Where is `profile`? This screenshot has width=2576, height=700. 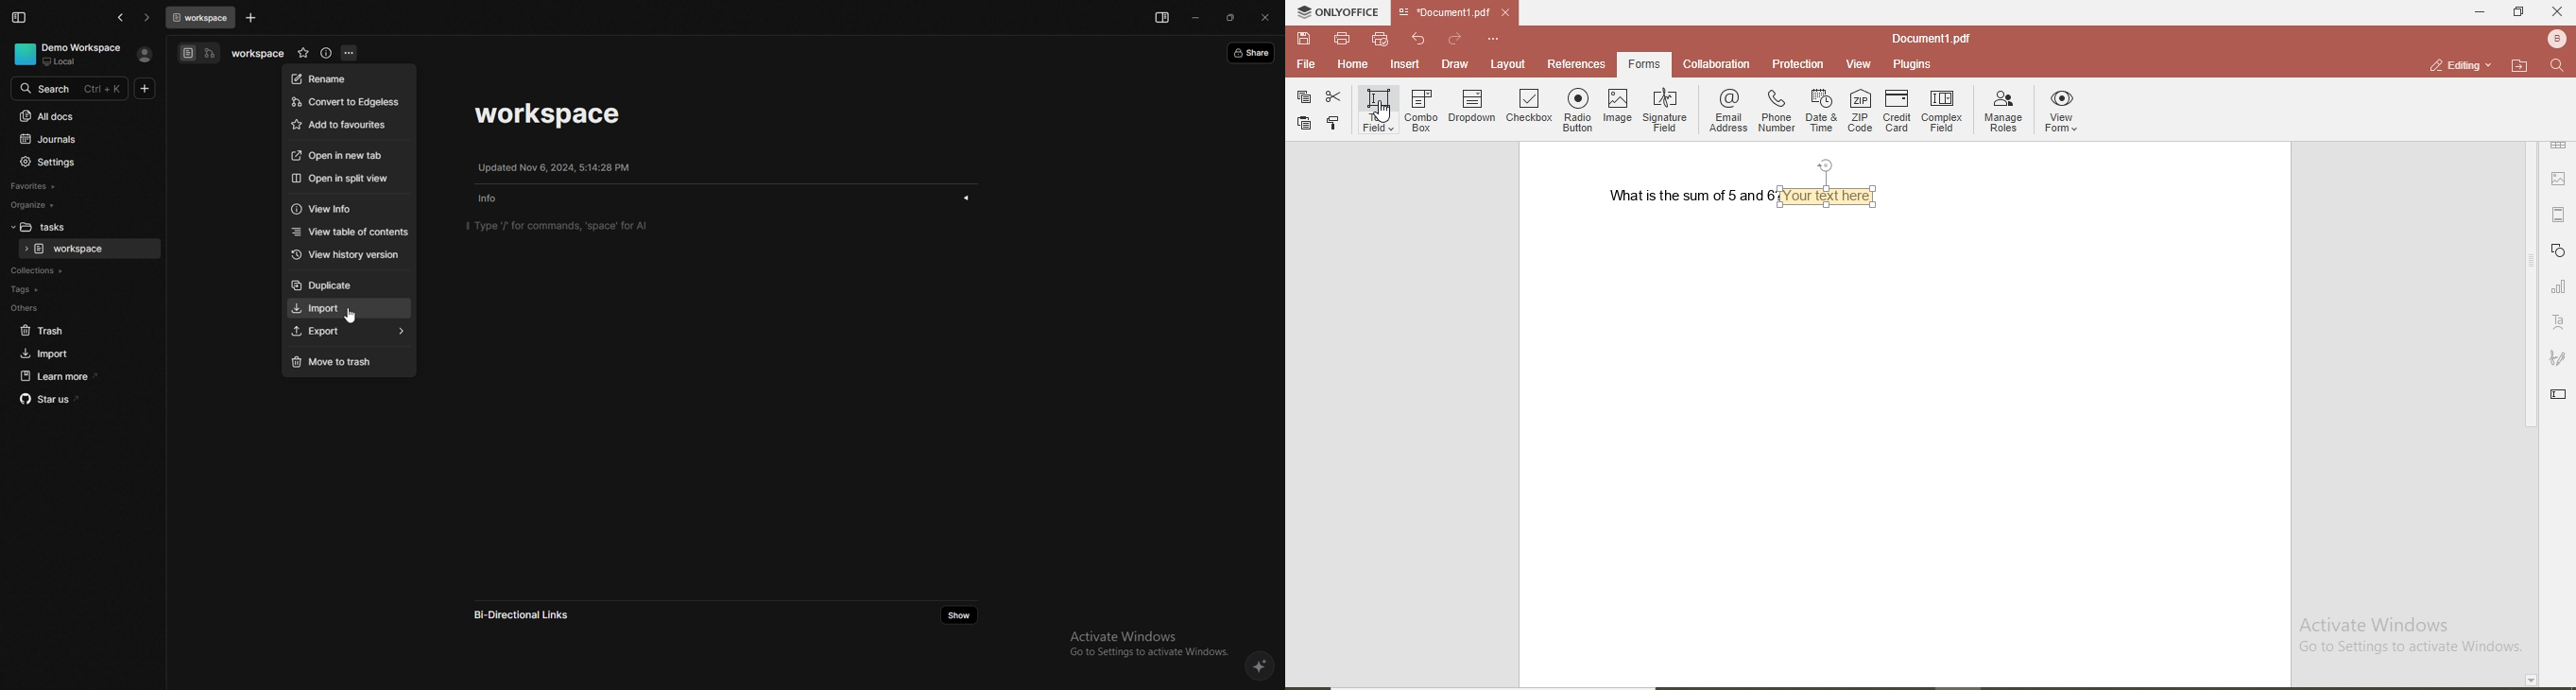
profile is located at coordinates (145, 54).